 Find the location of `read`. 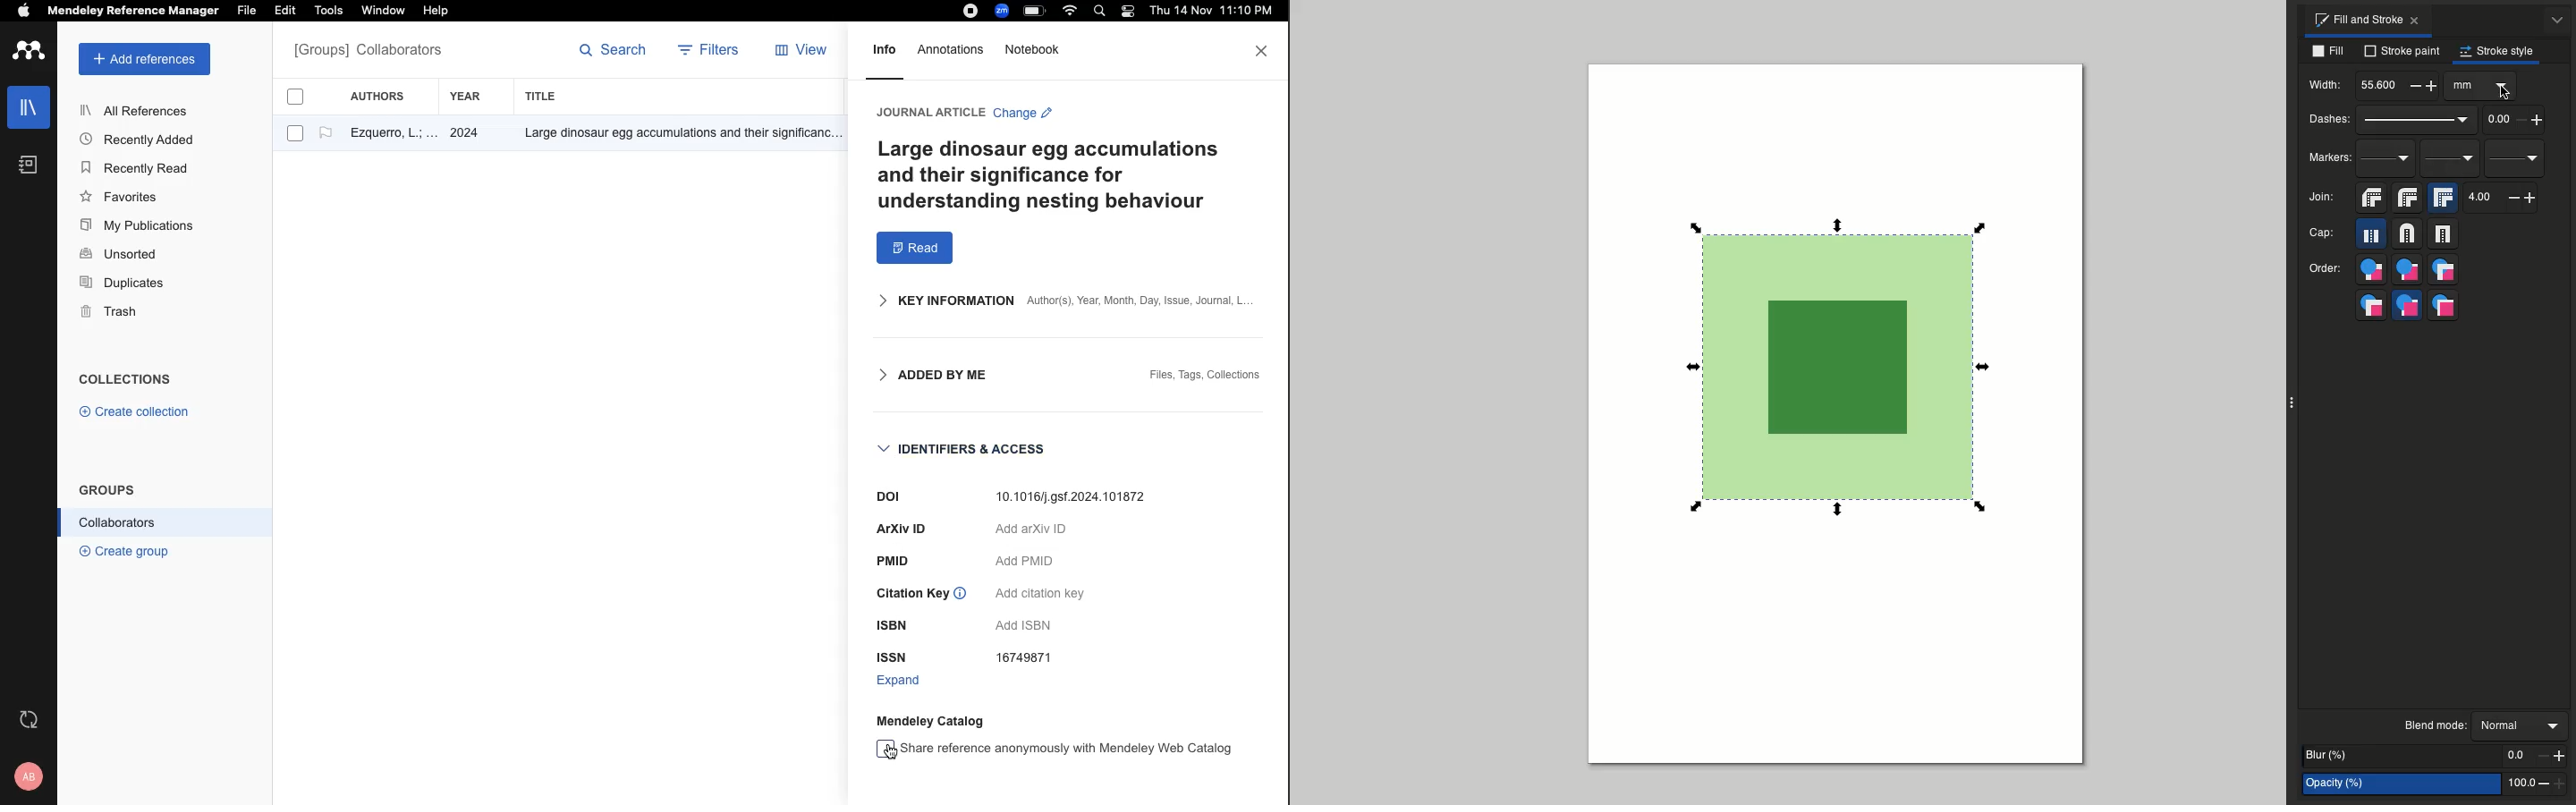

read is located at coordinates (915, 249).